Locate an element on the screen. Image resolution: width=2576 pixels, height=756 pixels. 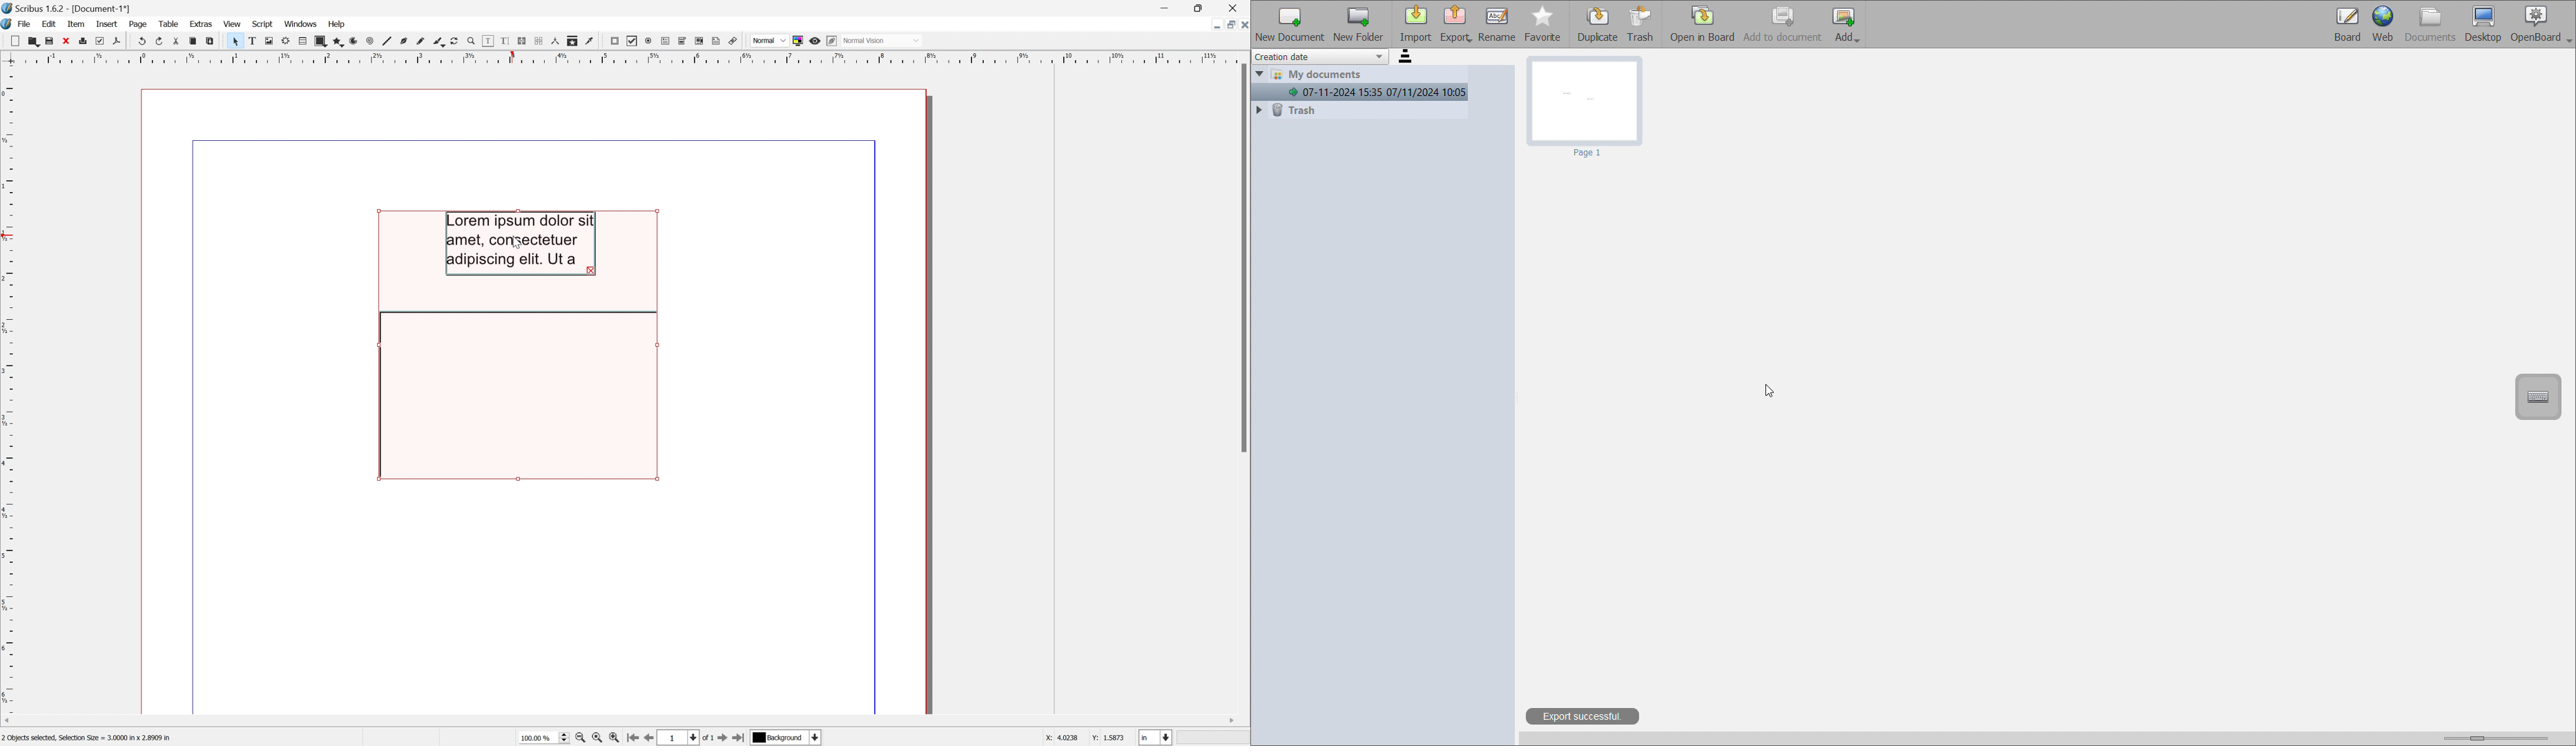
Scribus 1.6.2 - [Document-1*] is located at coordinates (64, 9).